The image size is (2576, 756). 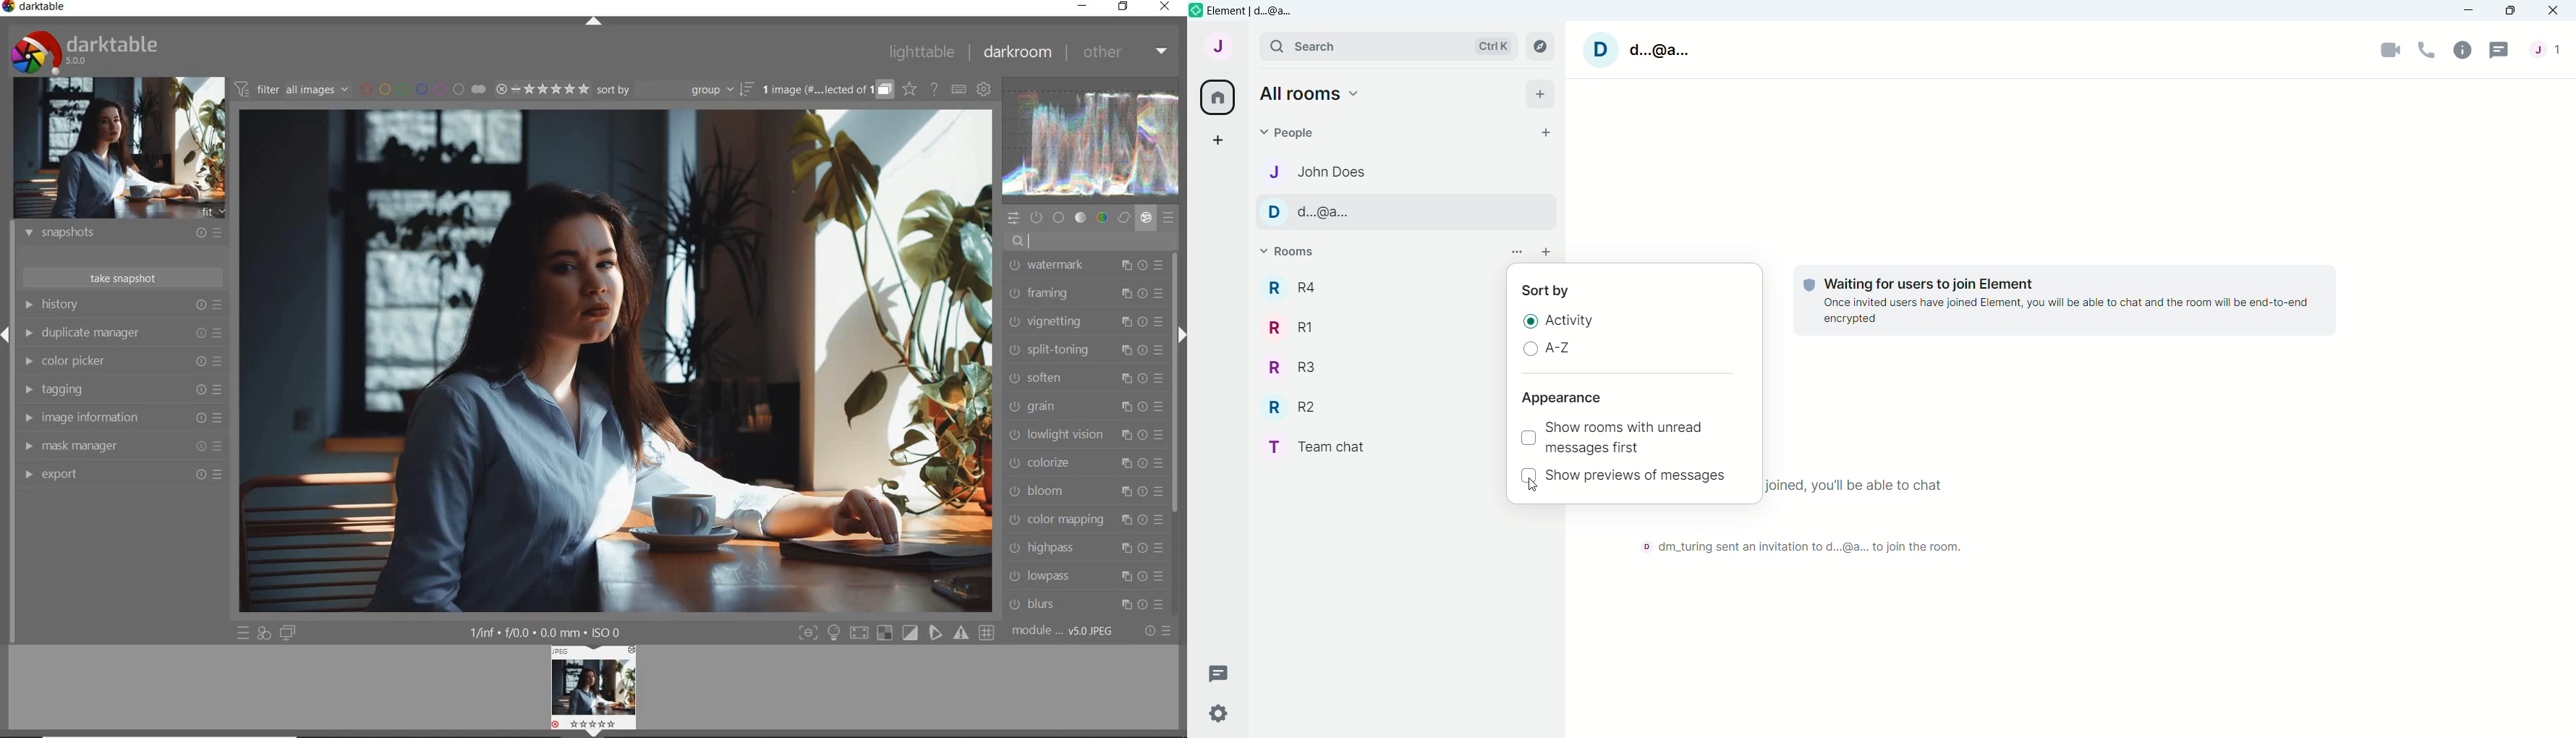 I want to click on add room, so click(x=1547, y=251).